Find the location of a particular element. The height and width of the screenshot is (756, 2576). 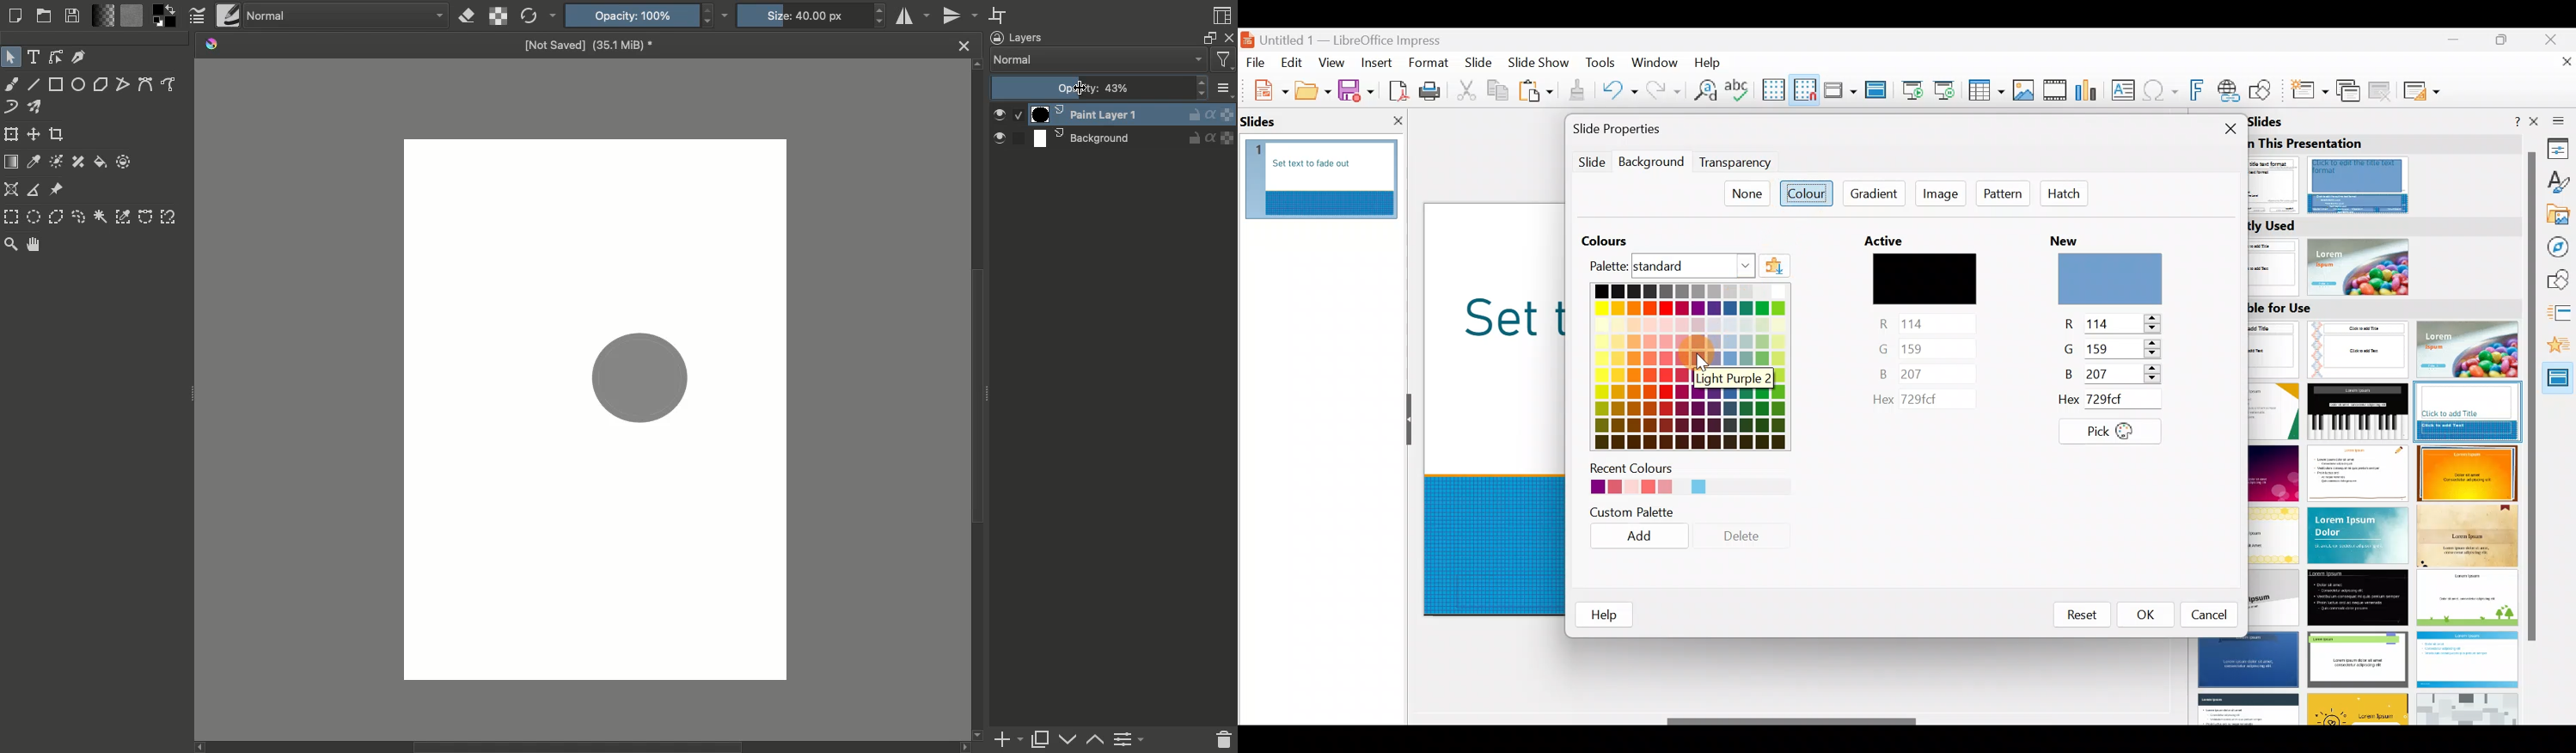

Calligraphy is located at coordinates (81, 57).